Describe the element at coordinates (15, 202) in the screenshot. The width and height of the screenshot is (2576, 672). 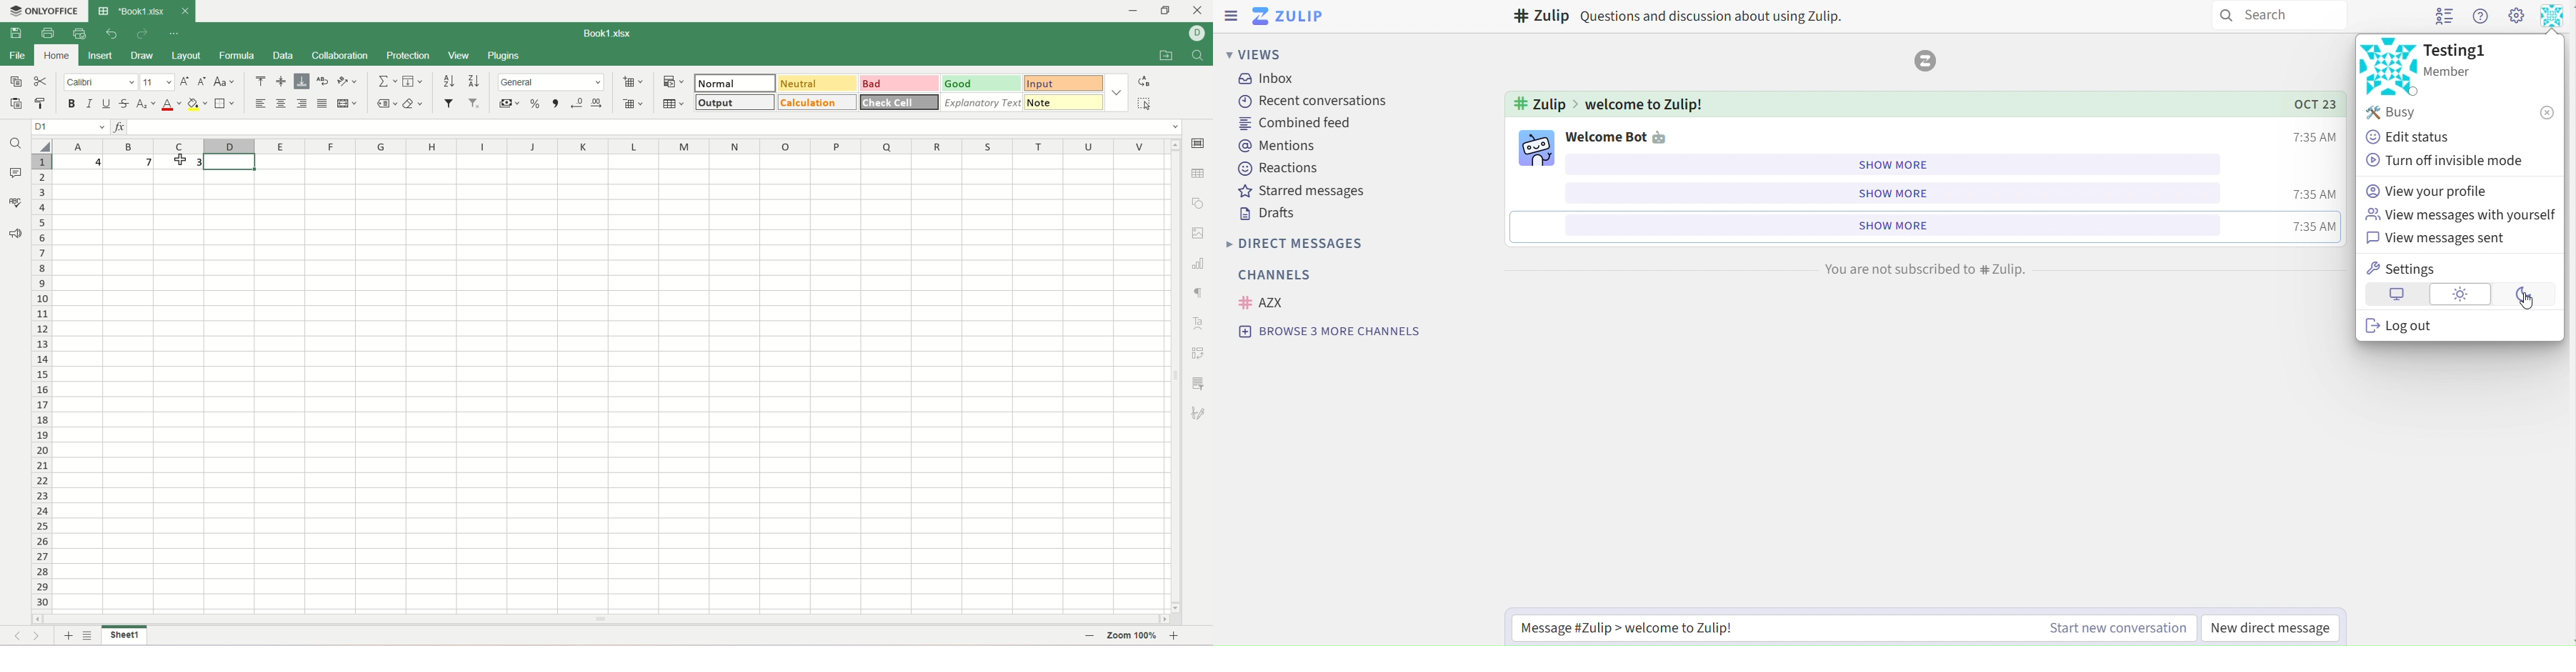
I see `spell check` at that location.